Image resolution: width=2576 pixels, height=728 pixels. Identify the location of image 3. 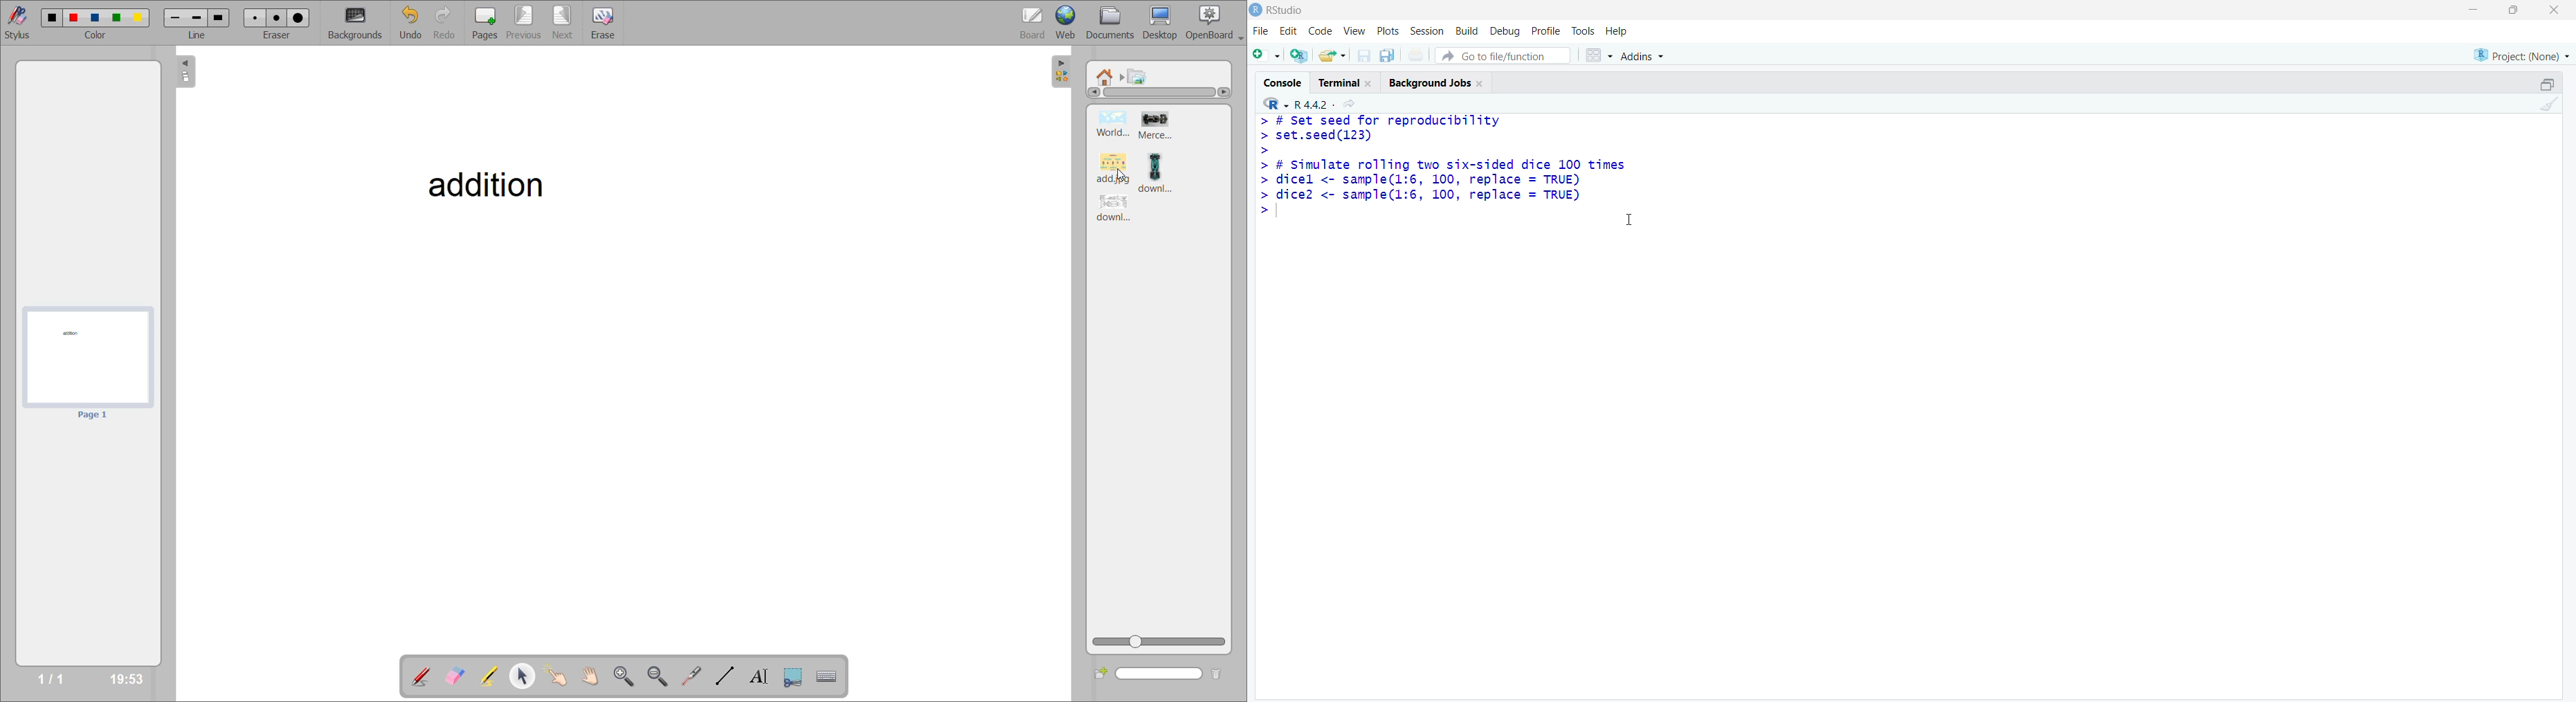
(1115, 170).